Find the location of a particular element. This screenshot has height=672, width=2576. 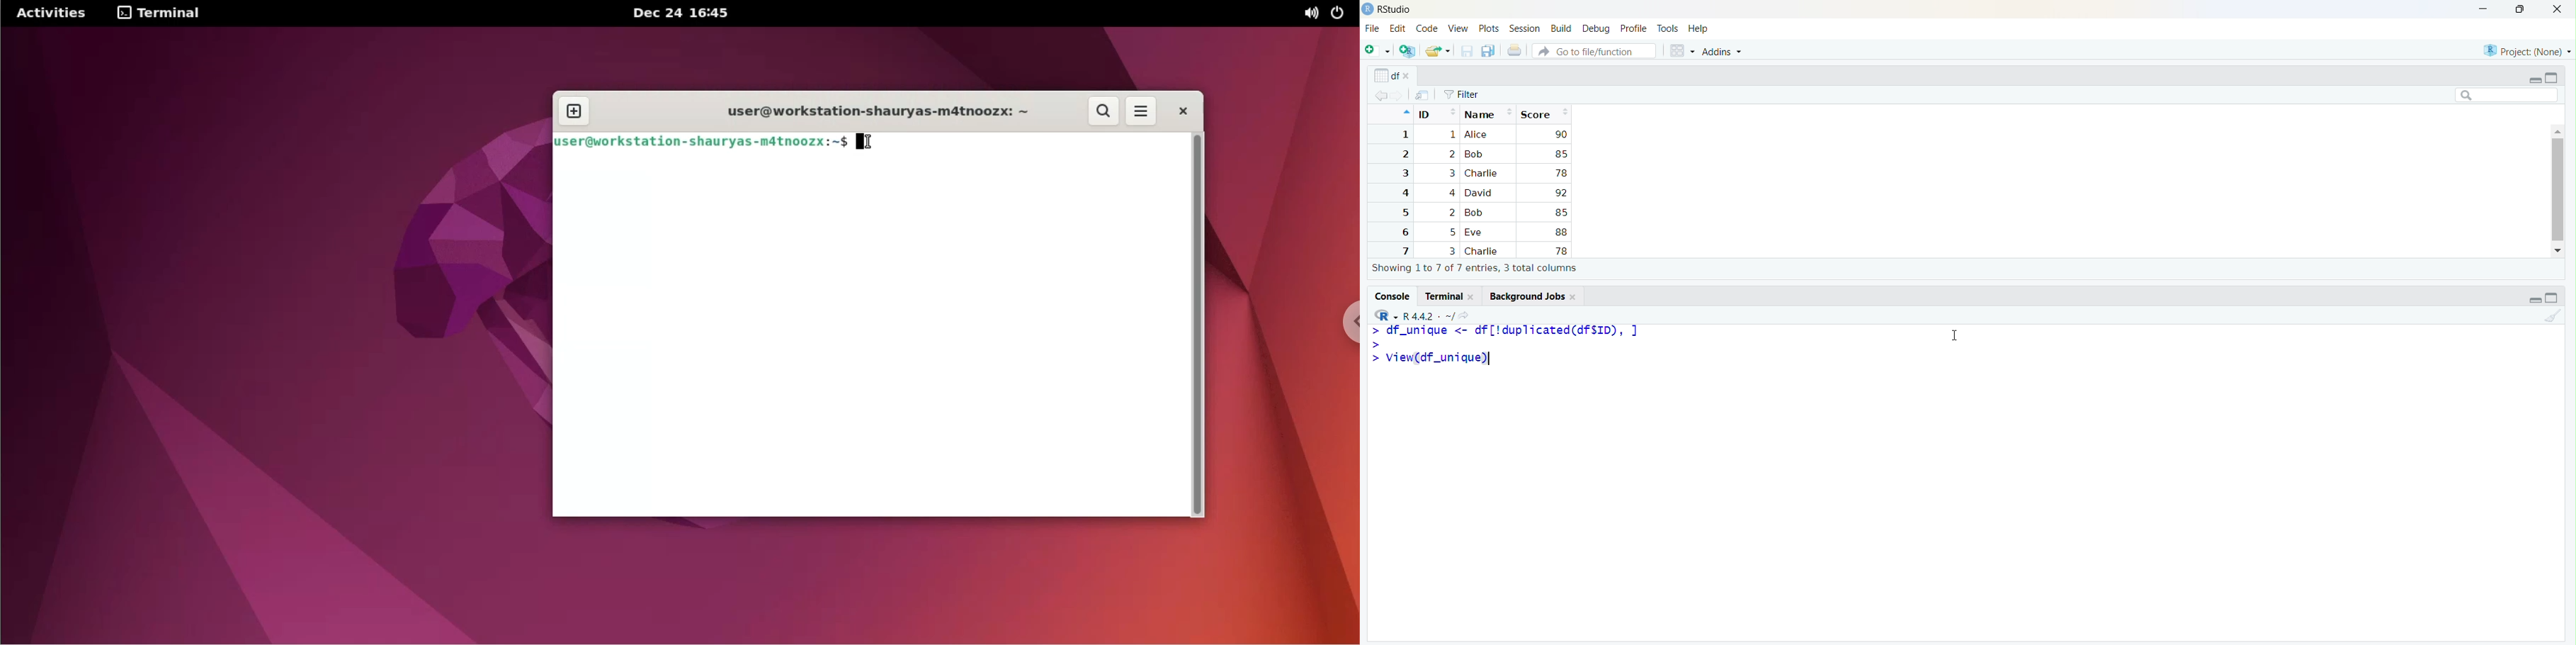

close is located at coordinates (1473, 296).